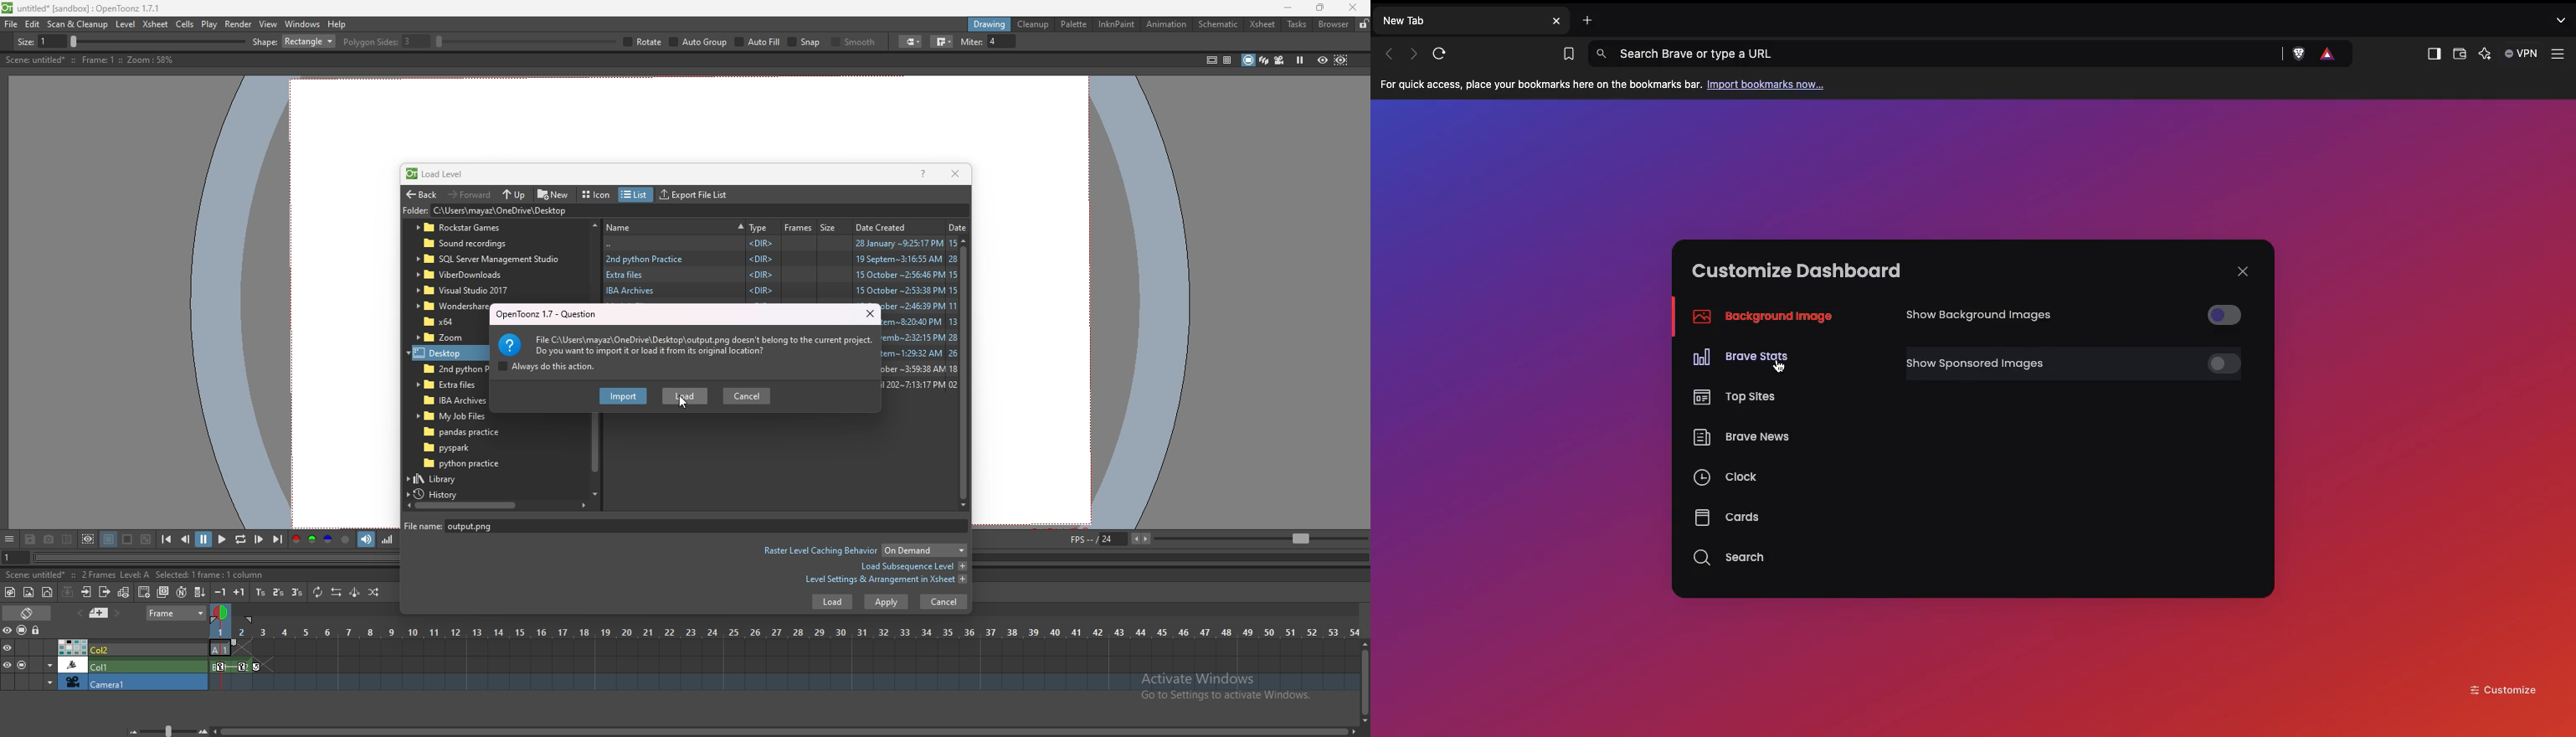  I want to click on Sidebar, so click(2432, 54).